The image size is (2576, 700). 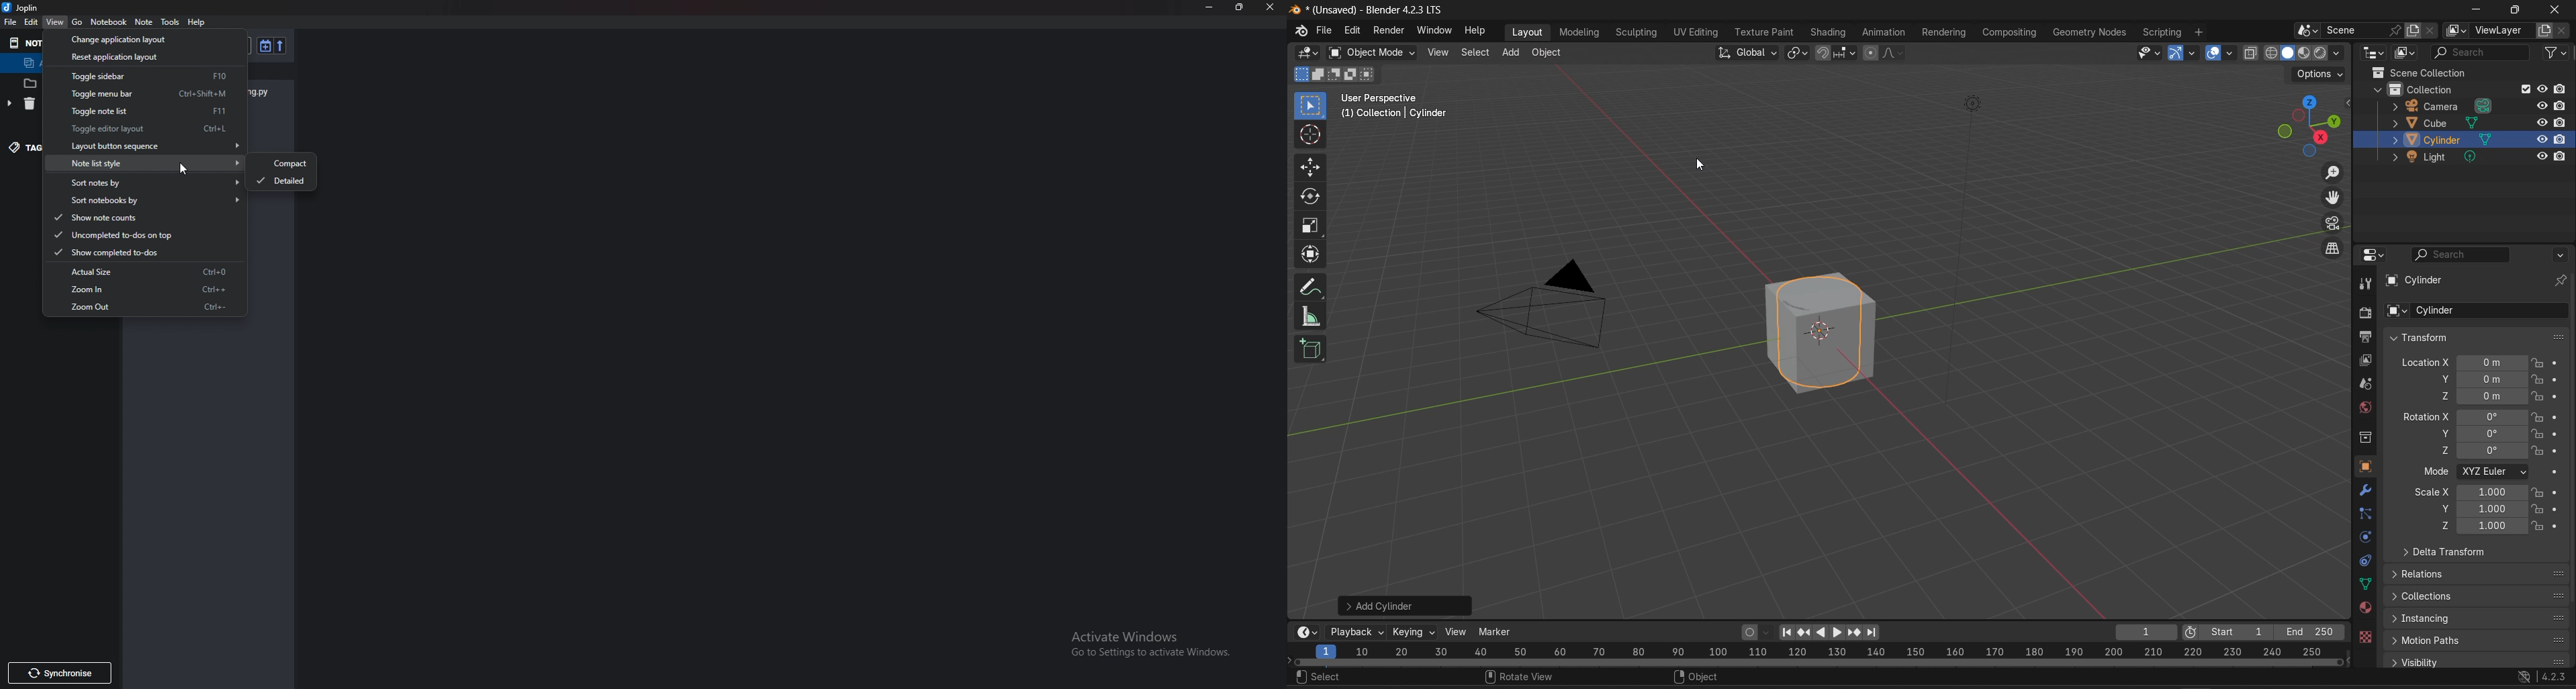 What do you see at coordinates (2366, 438) in the screenshot?
I see `collection` at bounding box center [2366, 438].